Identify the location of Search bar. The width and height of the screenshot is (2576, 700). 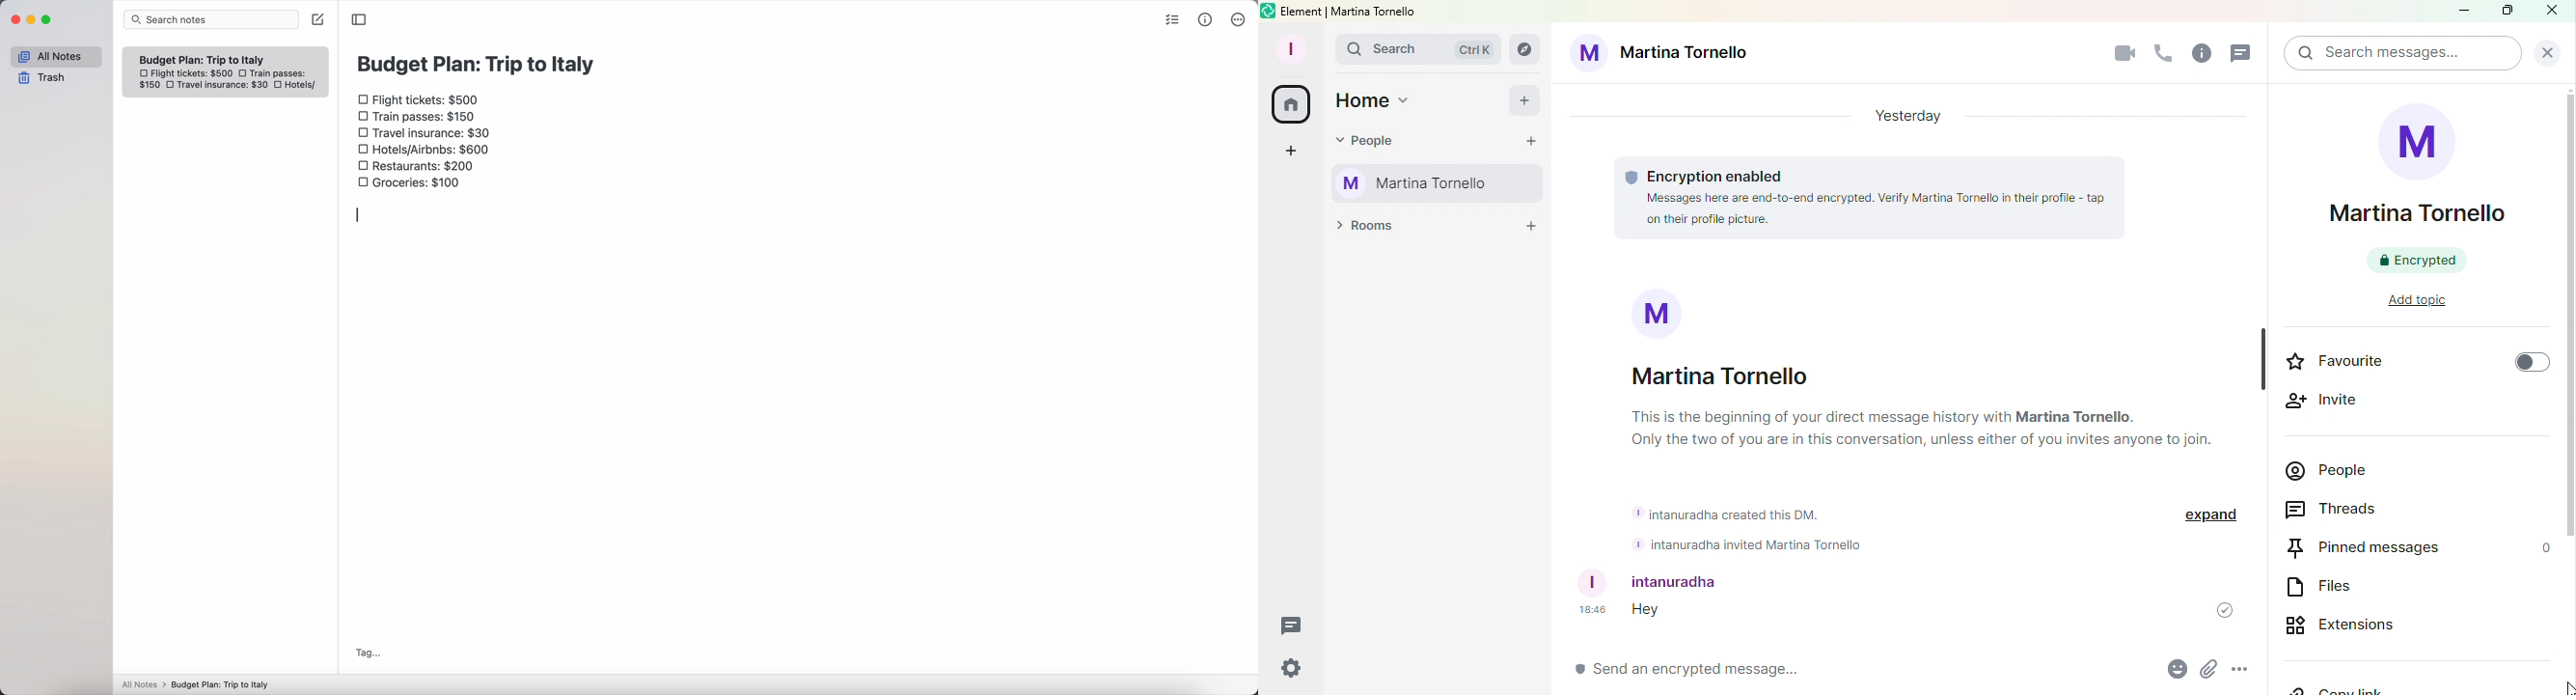
(2396, 54).